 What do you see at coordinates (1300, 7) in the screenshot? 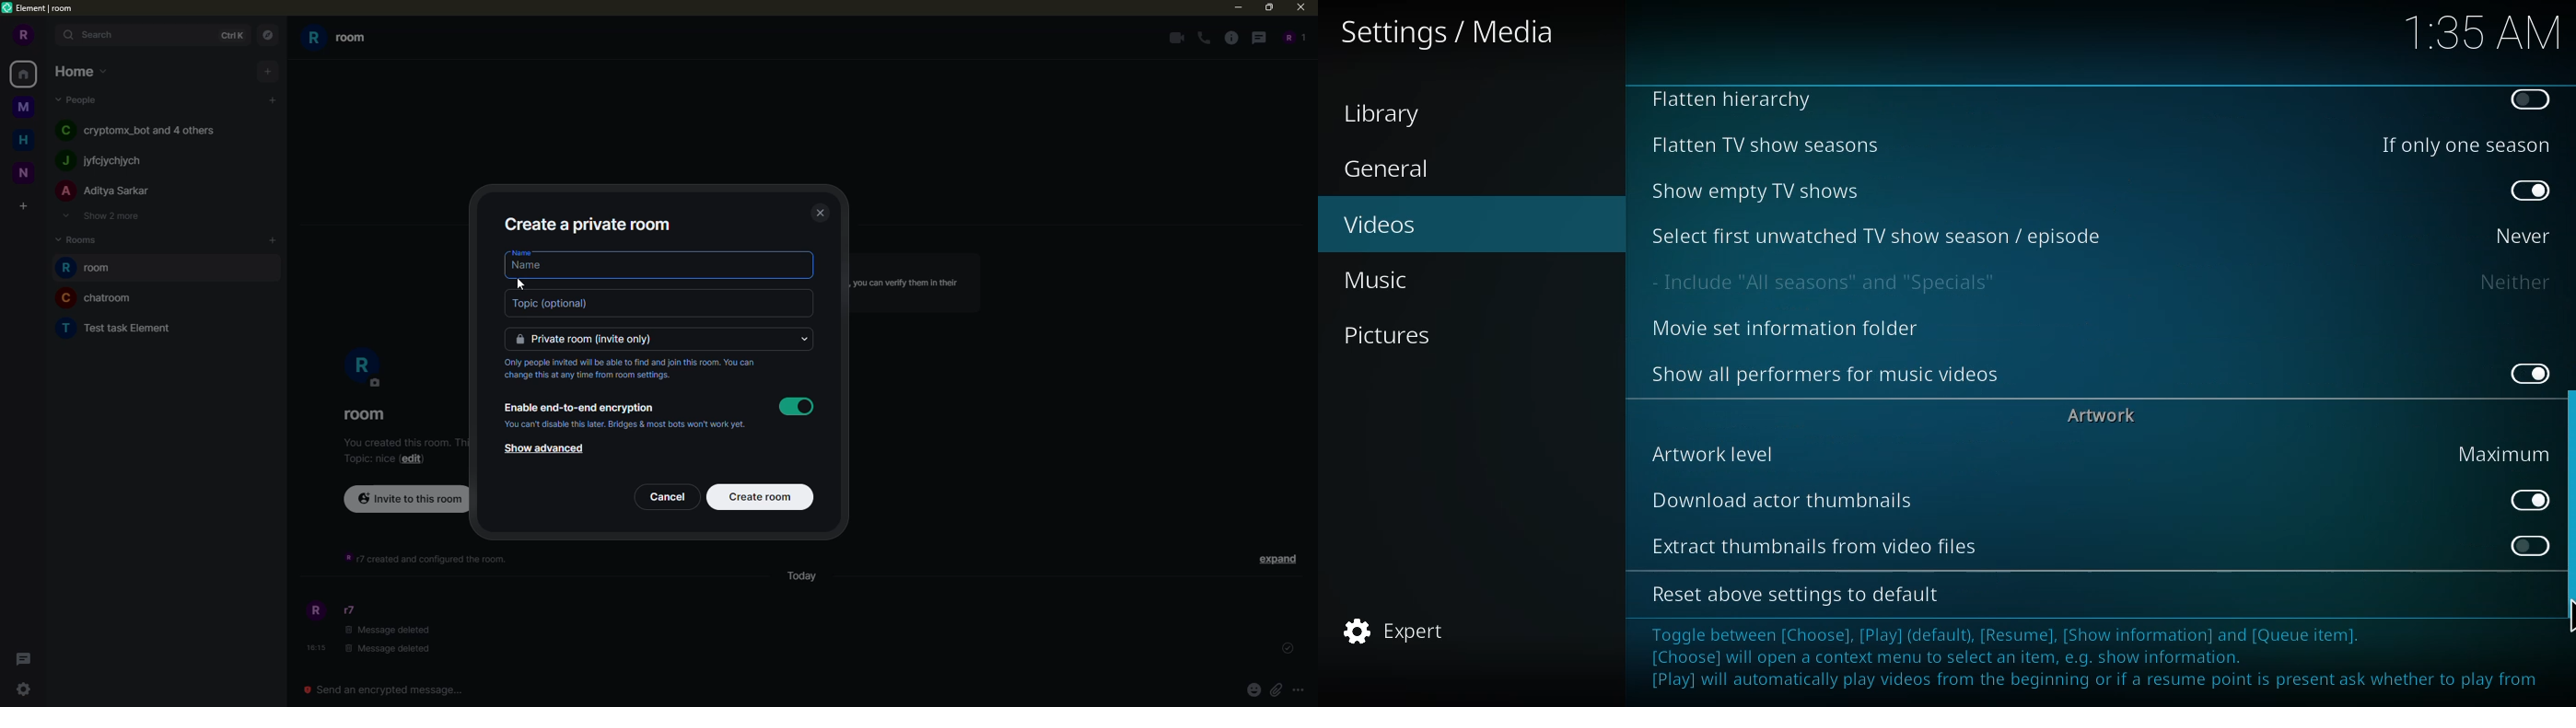
I see `close` at bounding box center [1300, 7].